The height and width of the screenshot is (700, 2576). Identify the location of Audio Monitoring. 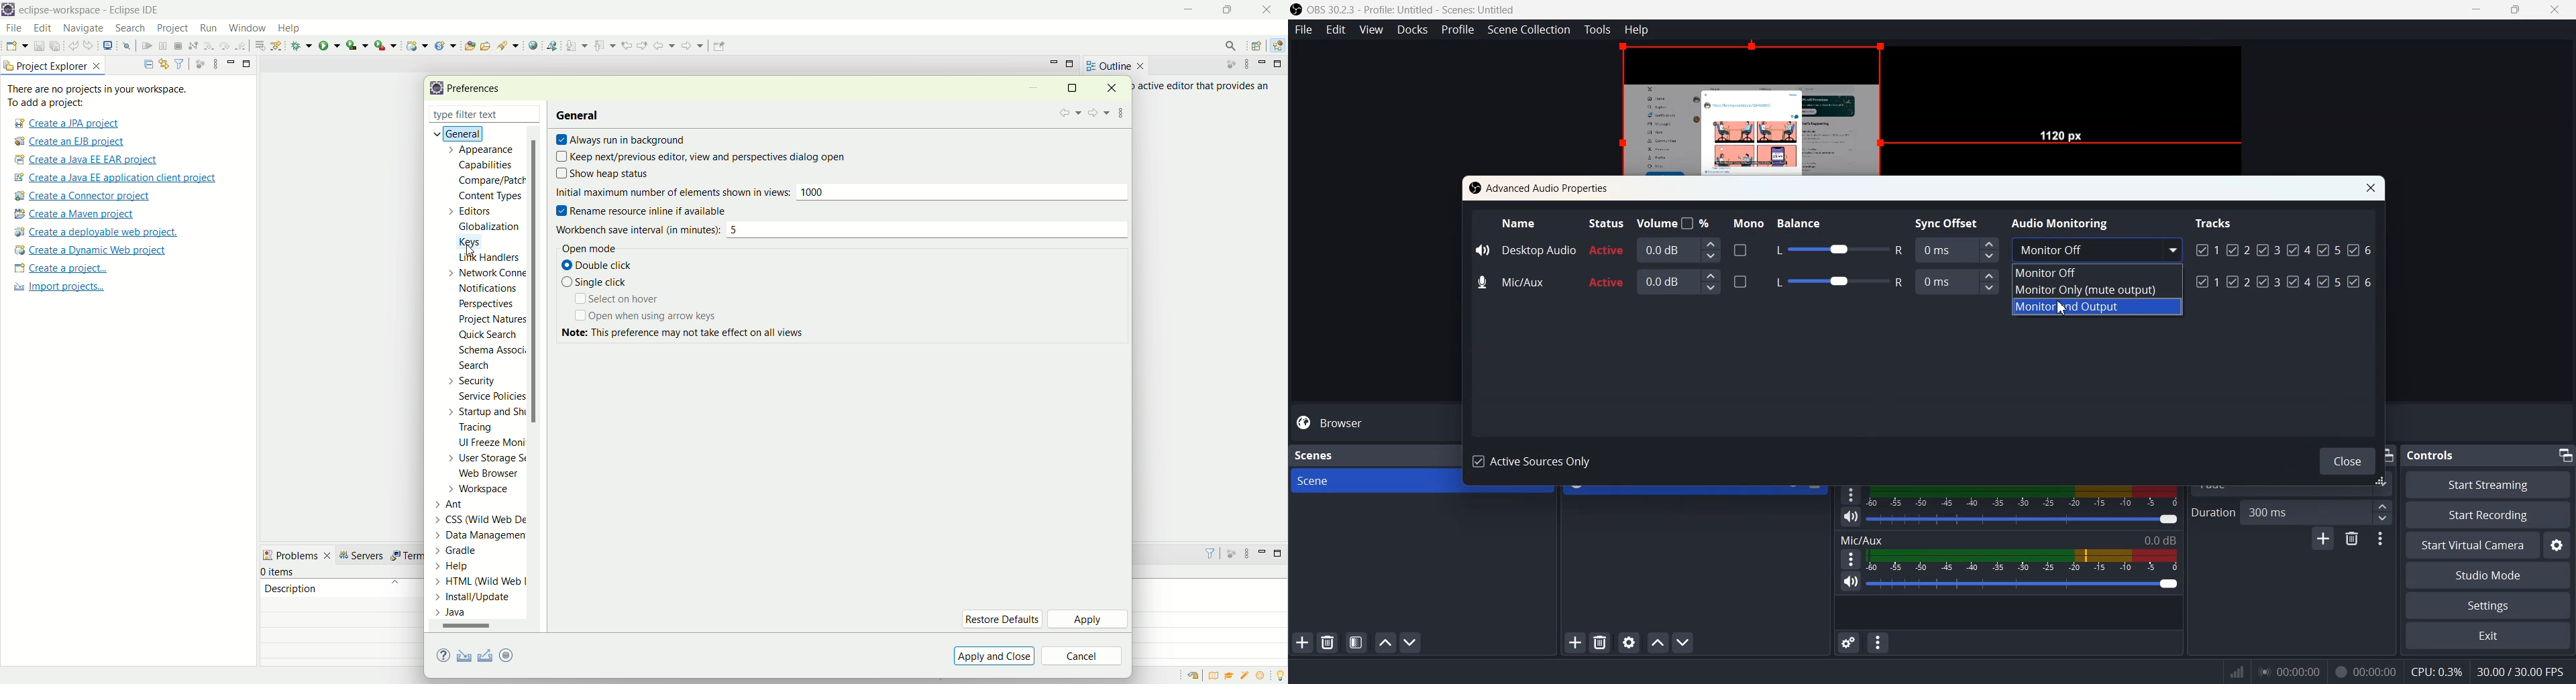
(2063, 221).